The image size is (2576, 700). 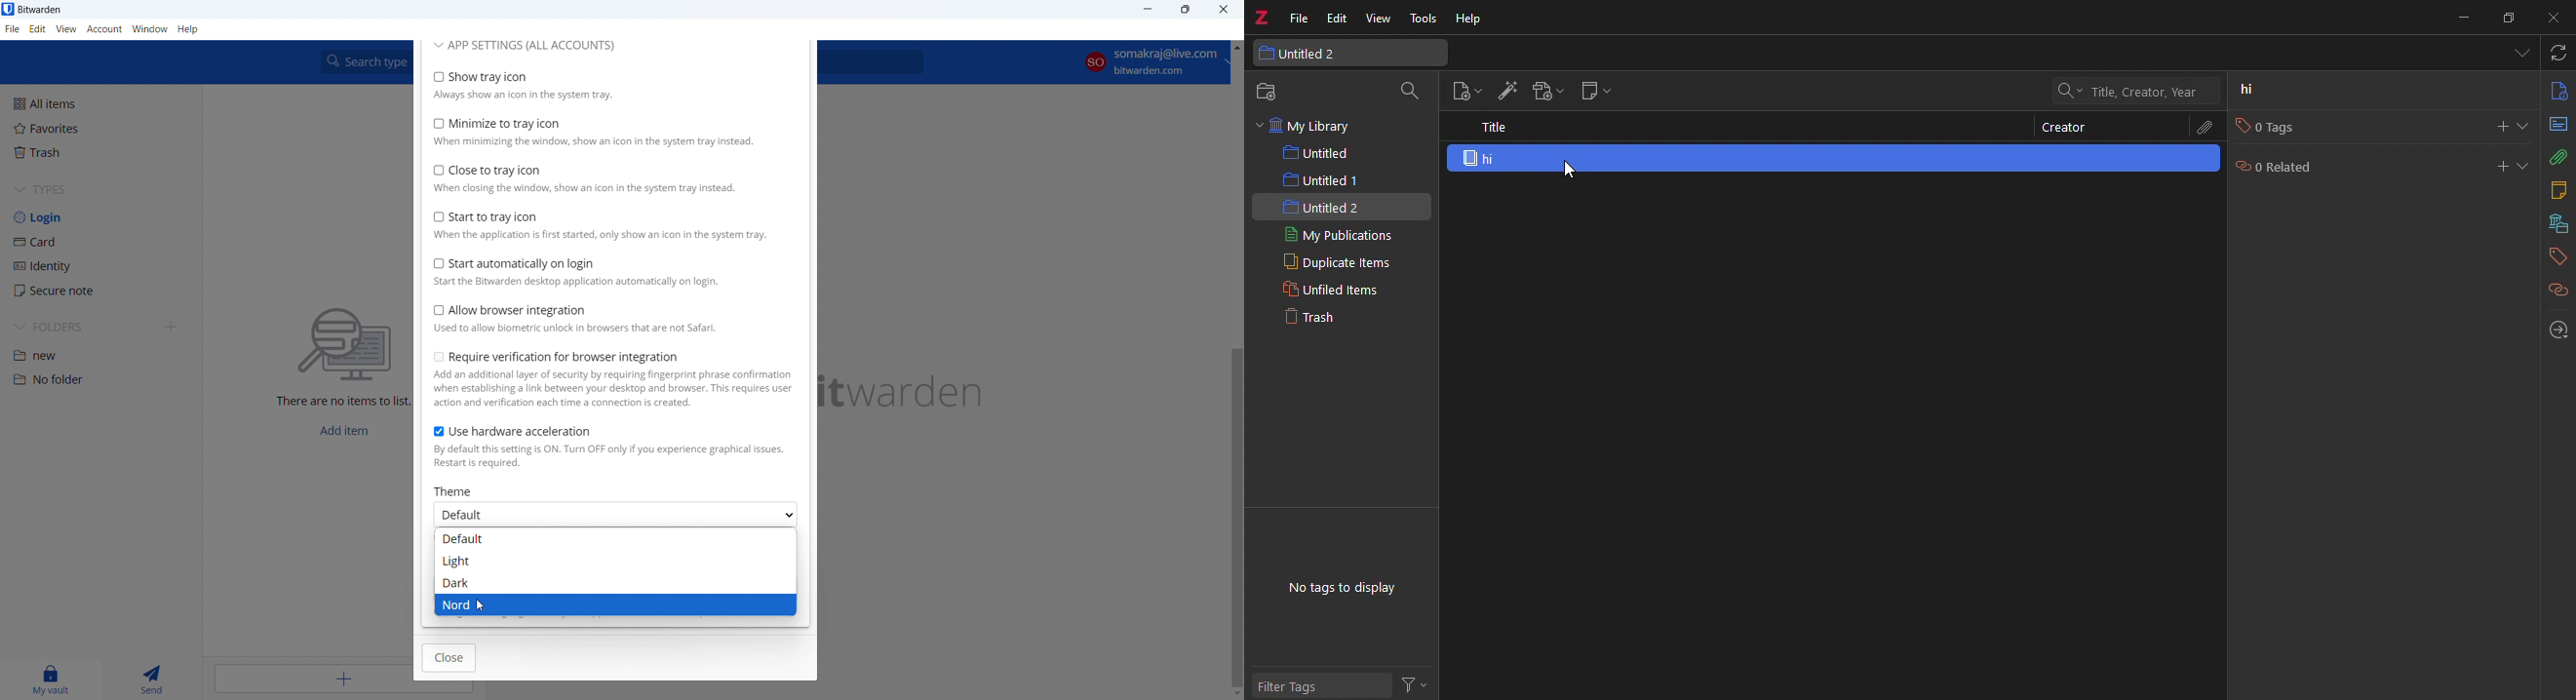 I want to click on app settings for all accounts, so click(x=525, y=46).